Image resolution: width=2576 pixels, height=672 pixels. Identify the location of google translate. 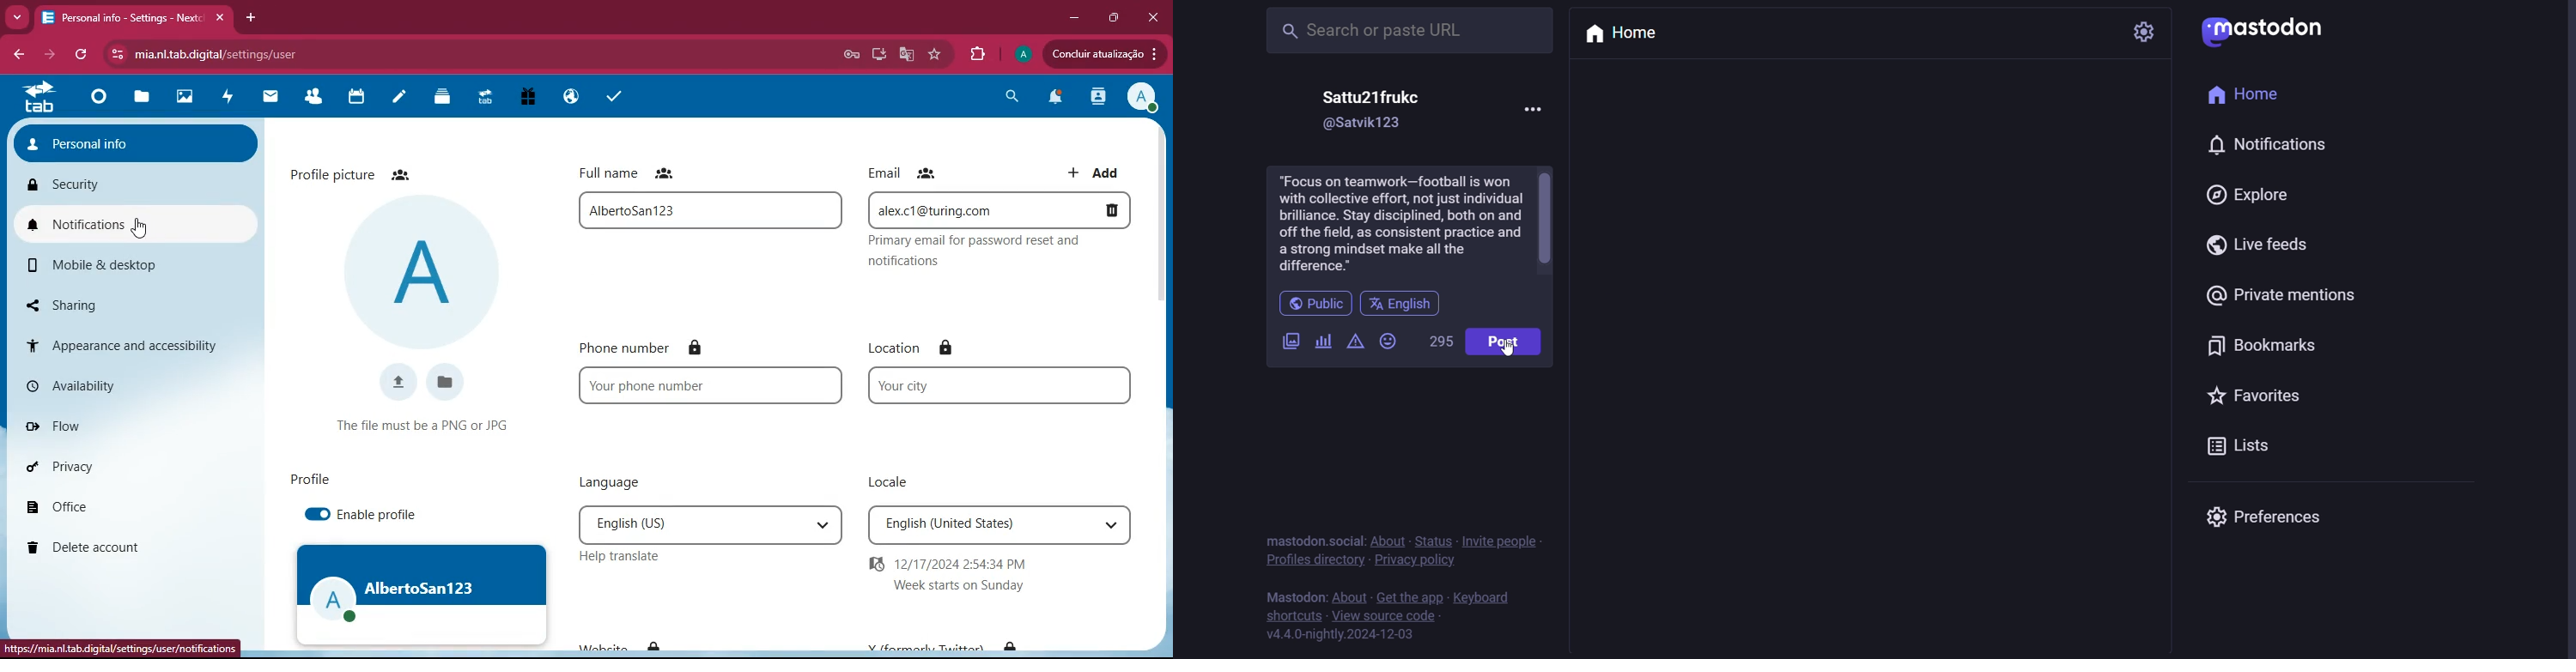
(905, 54).